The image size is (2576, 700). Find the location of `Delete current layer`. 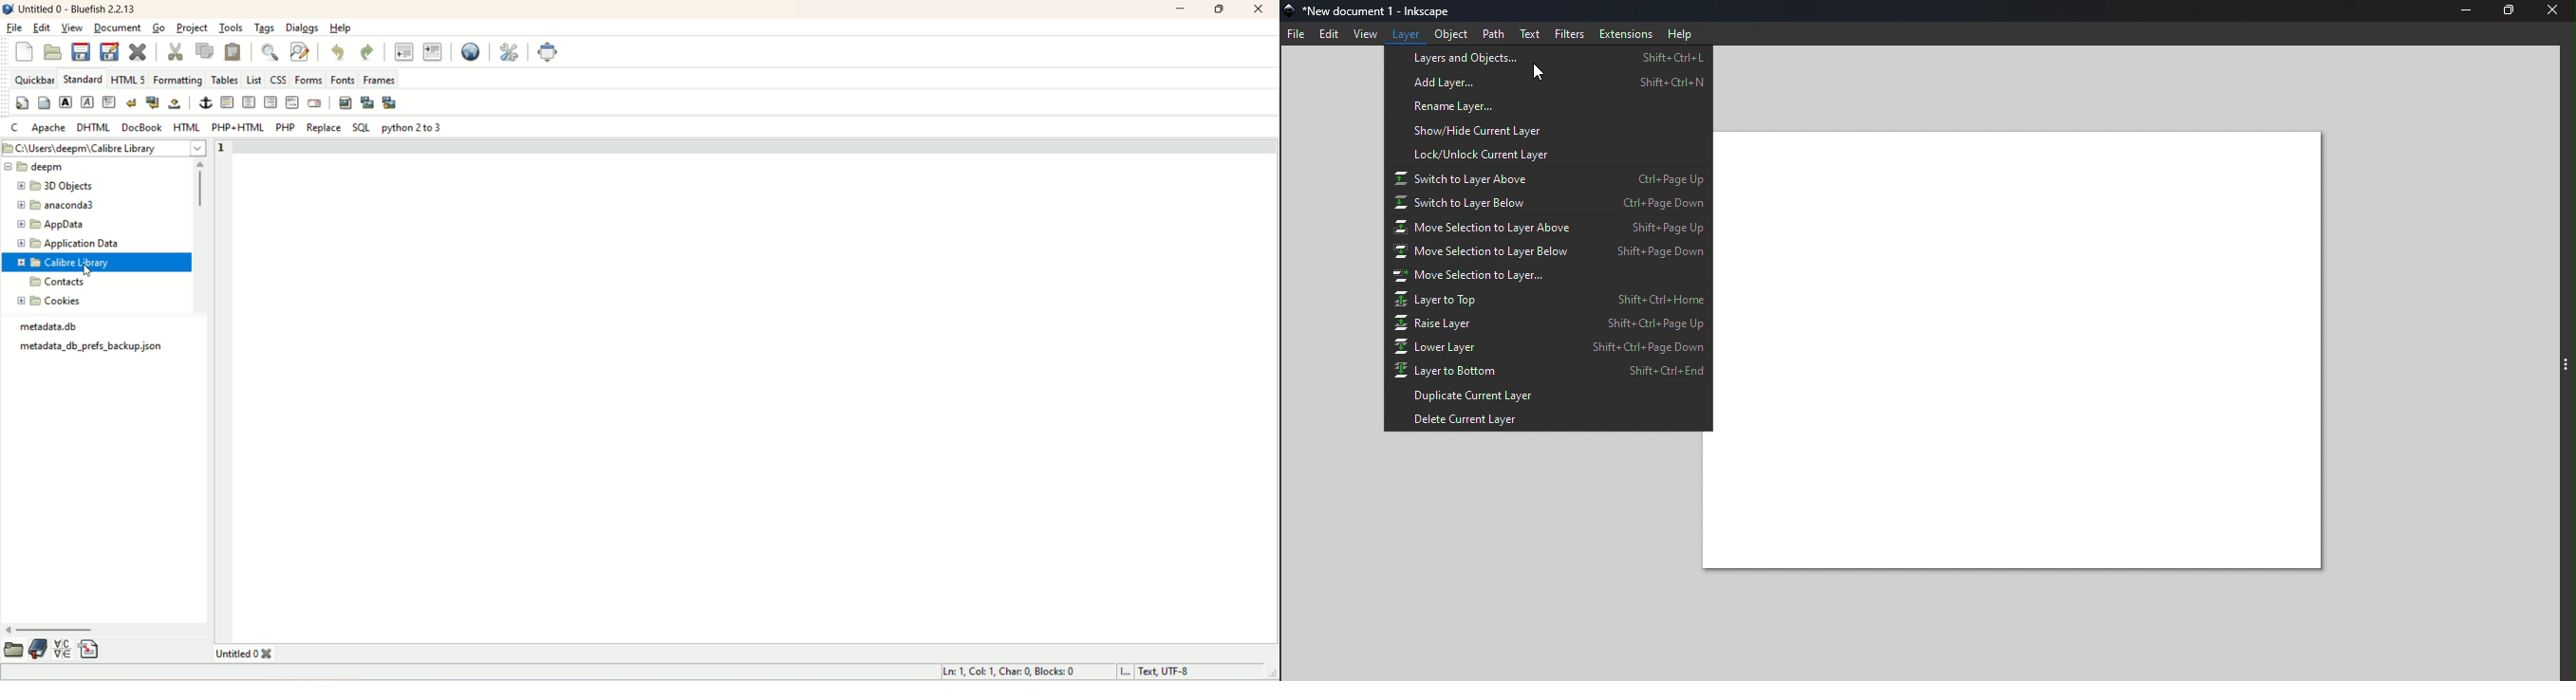

Delete current layer is located at coordinates (1547, 419).